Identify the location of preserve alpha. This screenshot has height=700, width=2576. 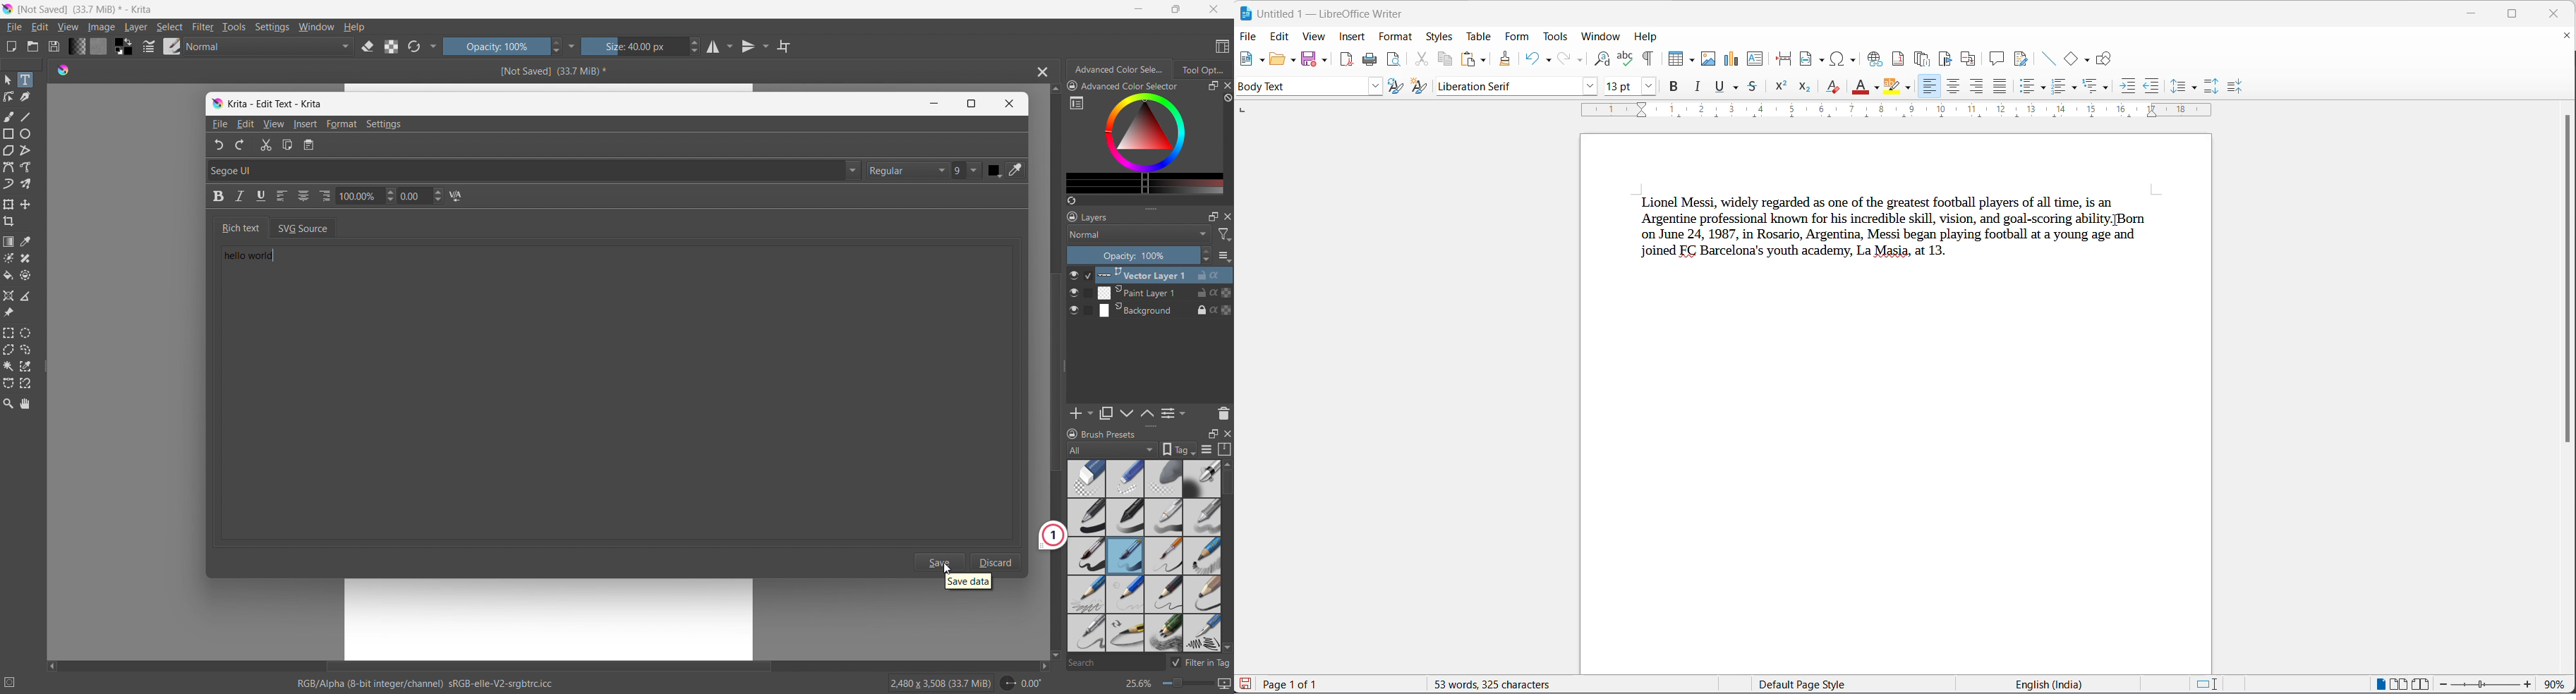
(391, 47).